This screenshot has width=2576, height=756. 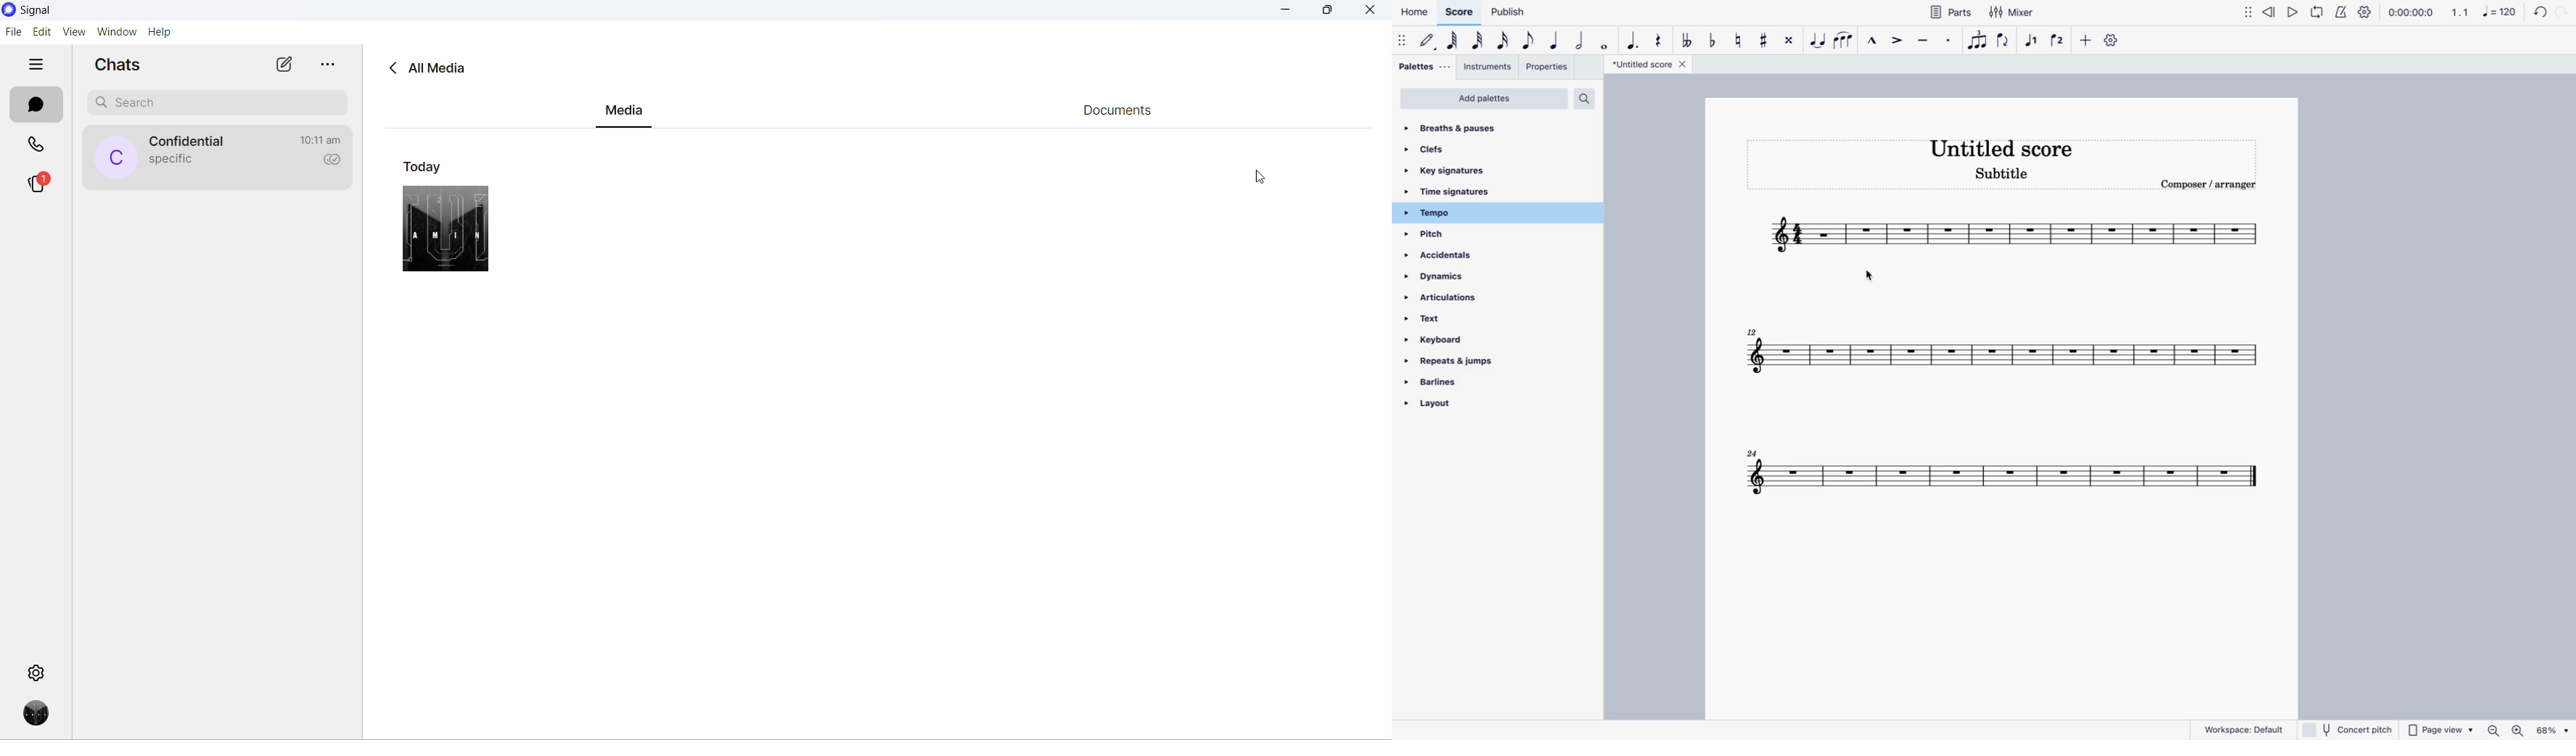 I want to click on tempo, so click(x=1476, y=213).